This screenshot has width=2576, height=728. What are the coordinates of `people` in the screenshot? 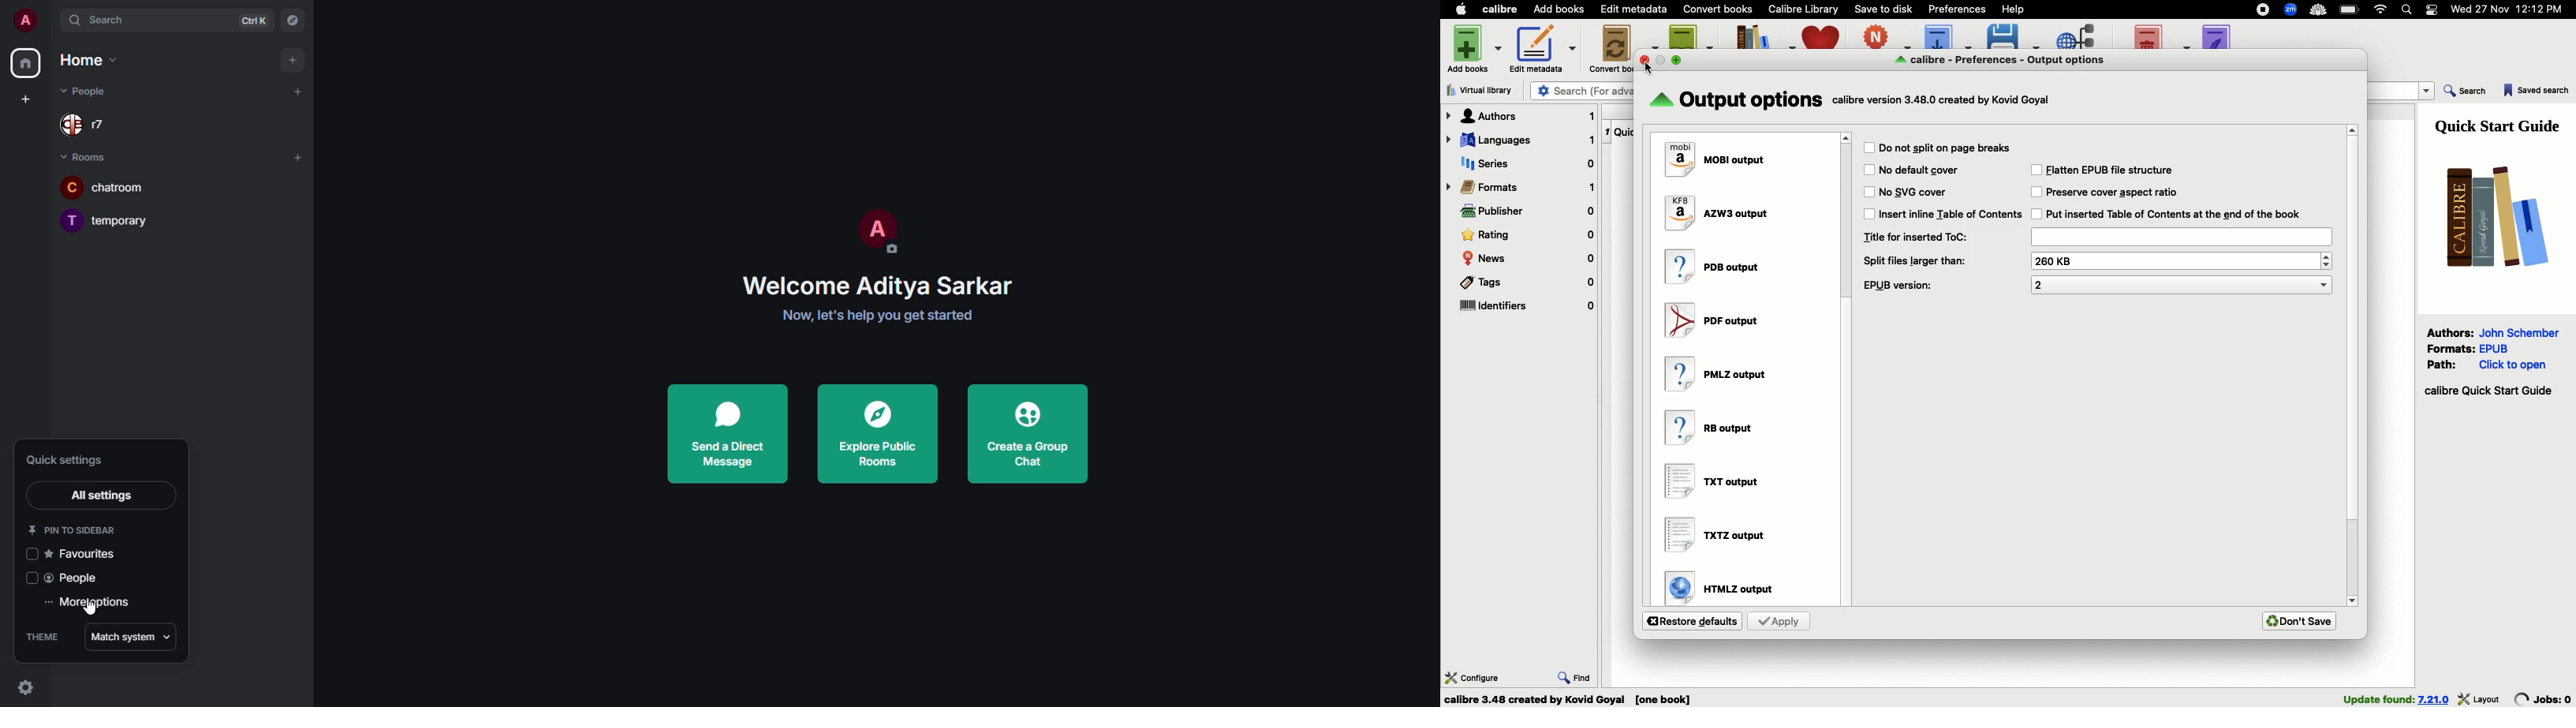 It's located at (73, 579).